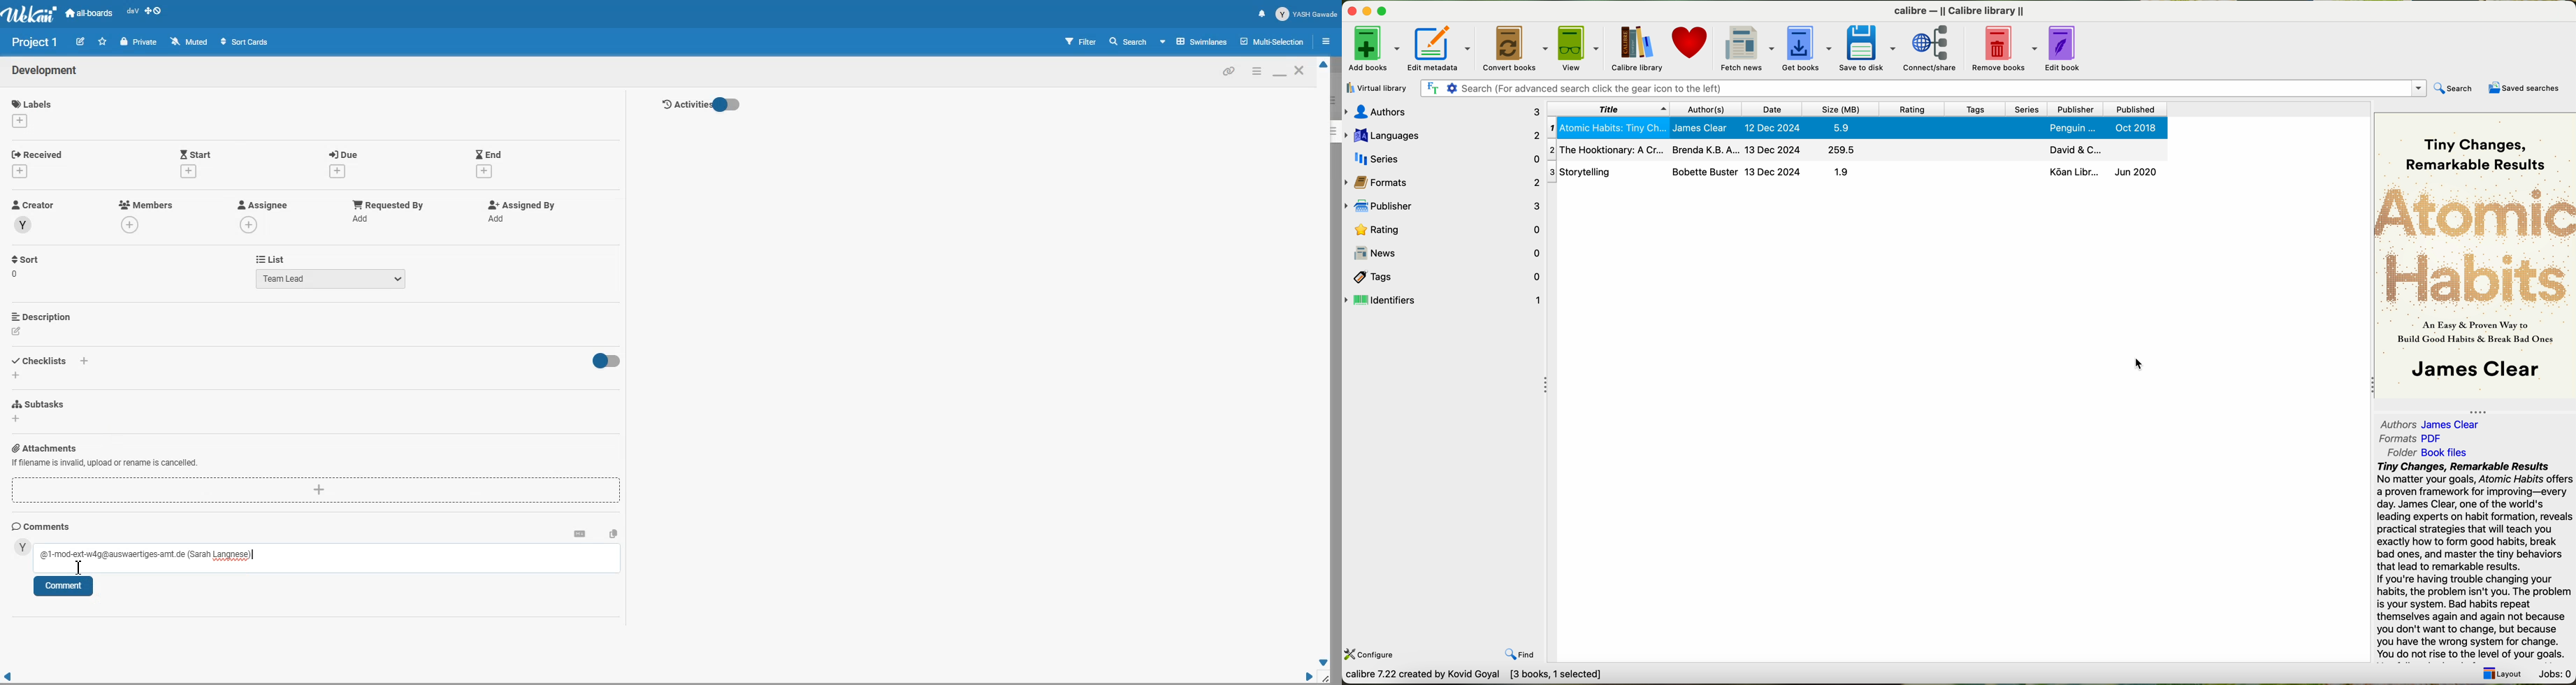 The image size is (2576, 700). What do you see at coordinates (2006, 47) in the screenshot?
I see `remove books` at bounding box center [2006, 47].